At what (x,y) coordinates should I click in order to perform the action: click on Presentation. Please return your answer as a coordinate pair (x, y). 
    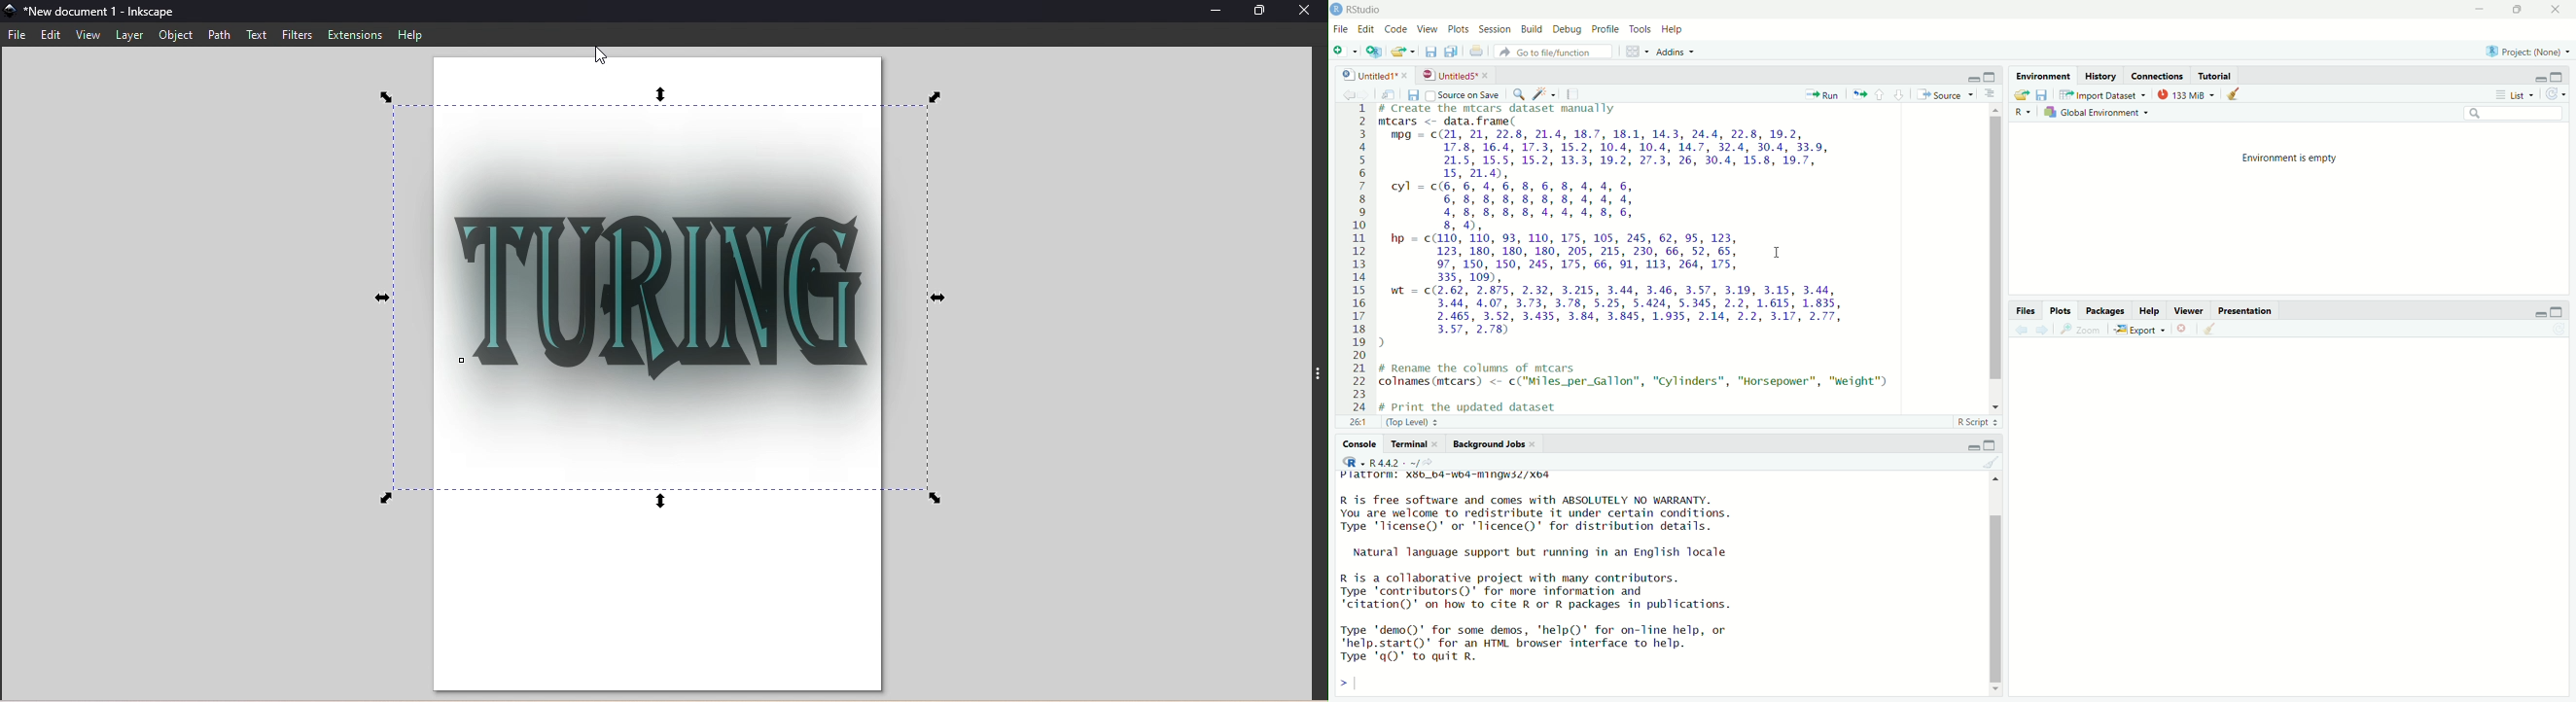
    Looking at the image, I should click on (2248, 312).